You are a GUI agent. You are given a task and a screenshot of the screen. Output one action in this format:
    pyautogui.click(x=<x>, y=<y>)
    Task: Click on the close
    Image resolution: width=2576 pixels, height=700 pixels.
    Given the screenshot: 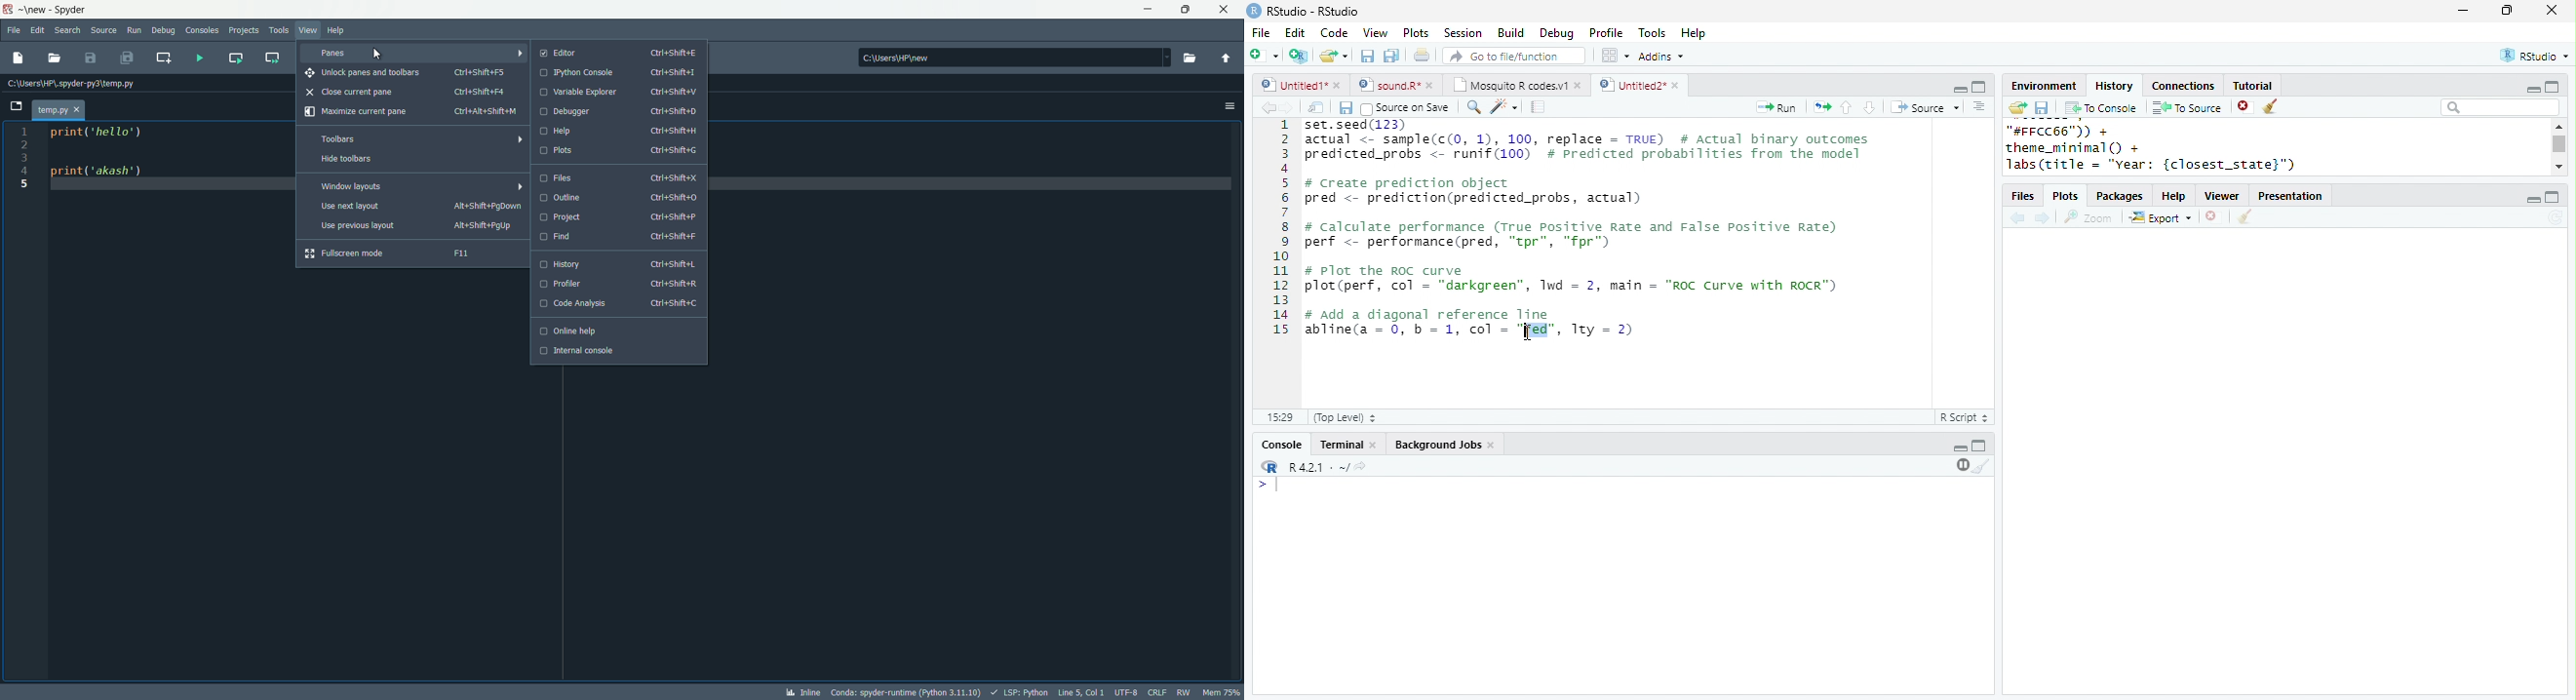 What is the action you would take?
    pyautogui.click(x=1433, y=85)
    